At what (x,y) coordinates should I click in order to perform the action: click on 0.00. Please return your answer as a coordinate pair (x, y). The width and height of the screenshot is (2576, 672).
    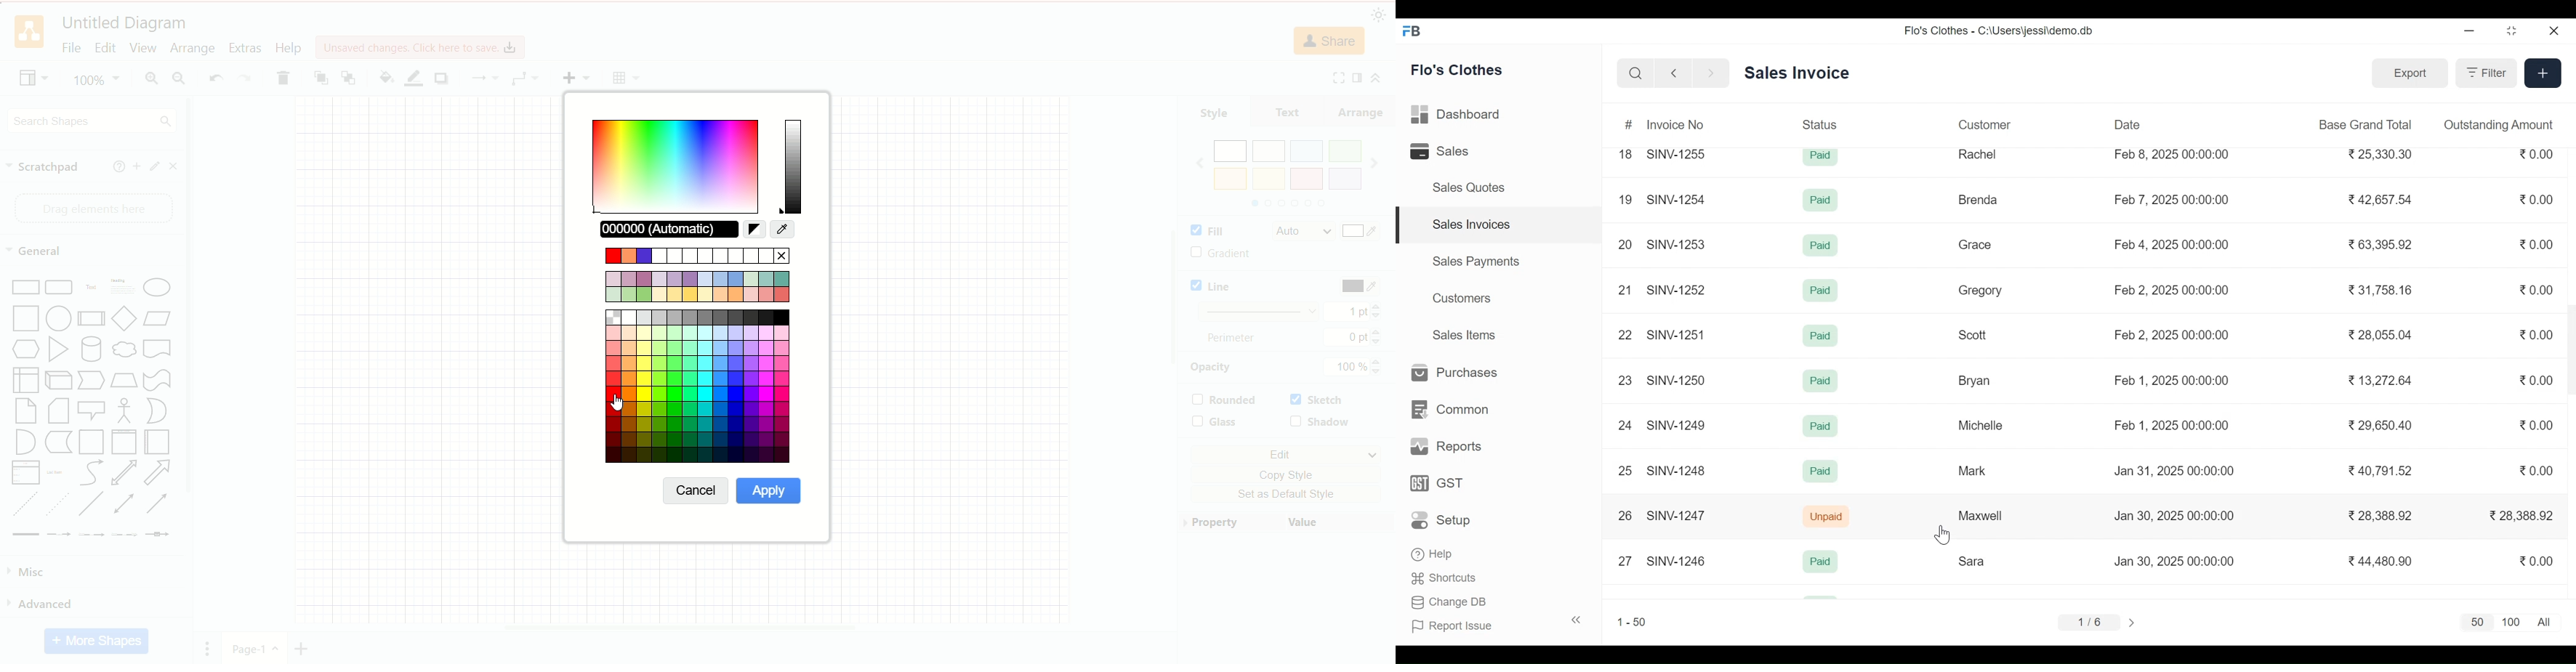
    Looking at the image, I should click on (2539, 199).